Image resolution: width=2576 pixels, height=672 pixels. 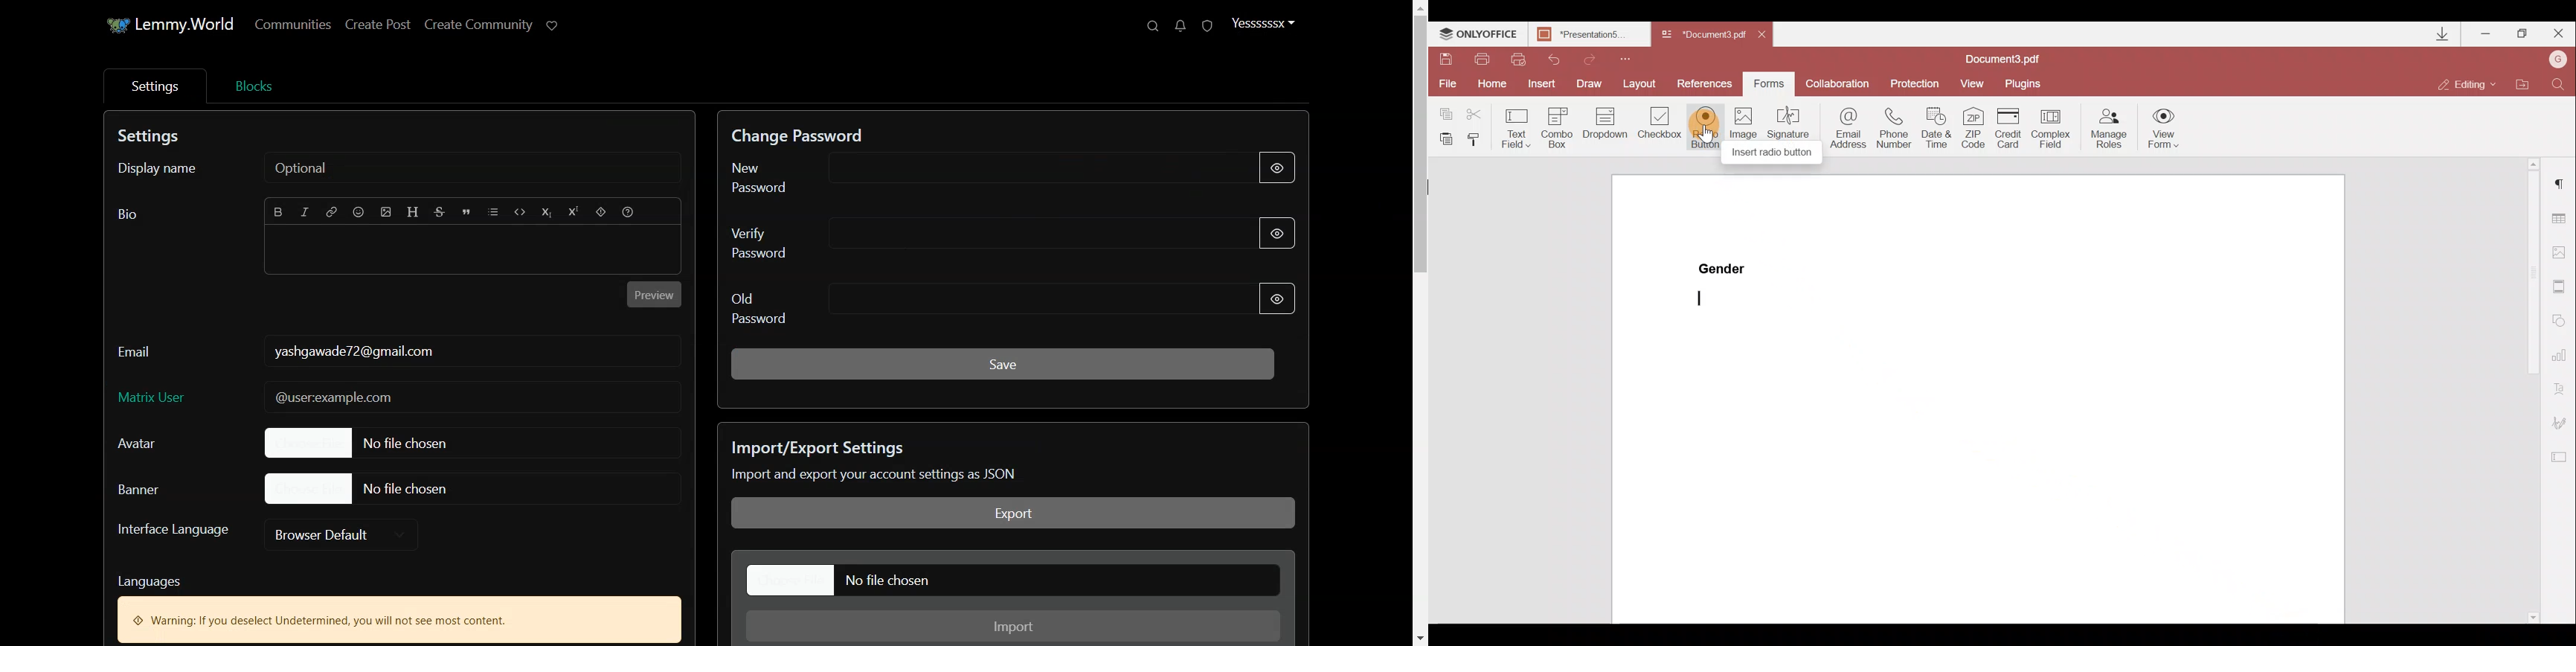 What do you see at coordinates (1474, 112) in the screenshot?
I see `Cut` at bounding box center [1474, 112].